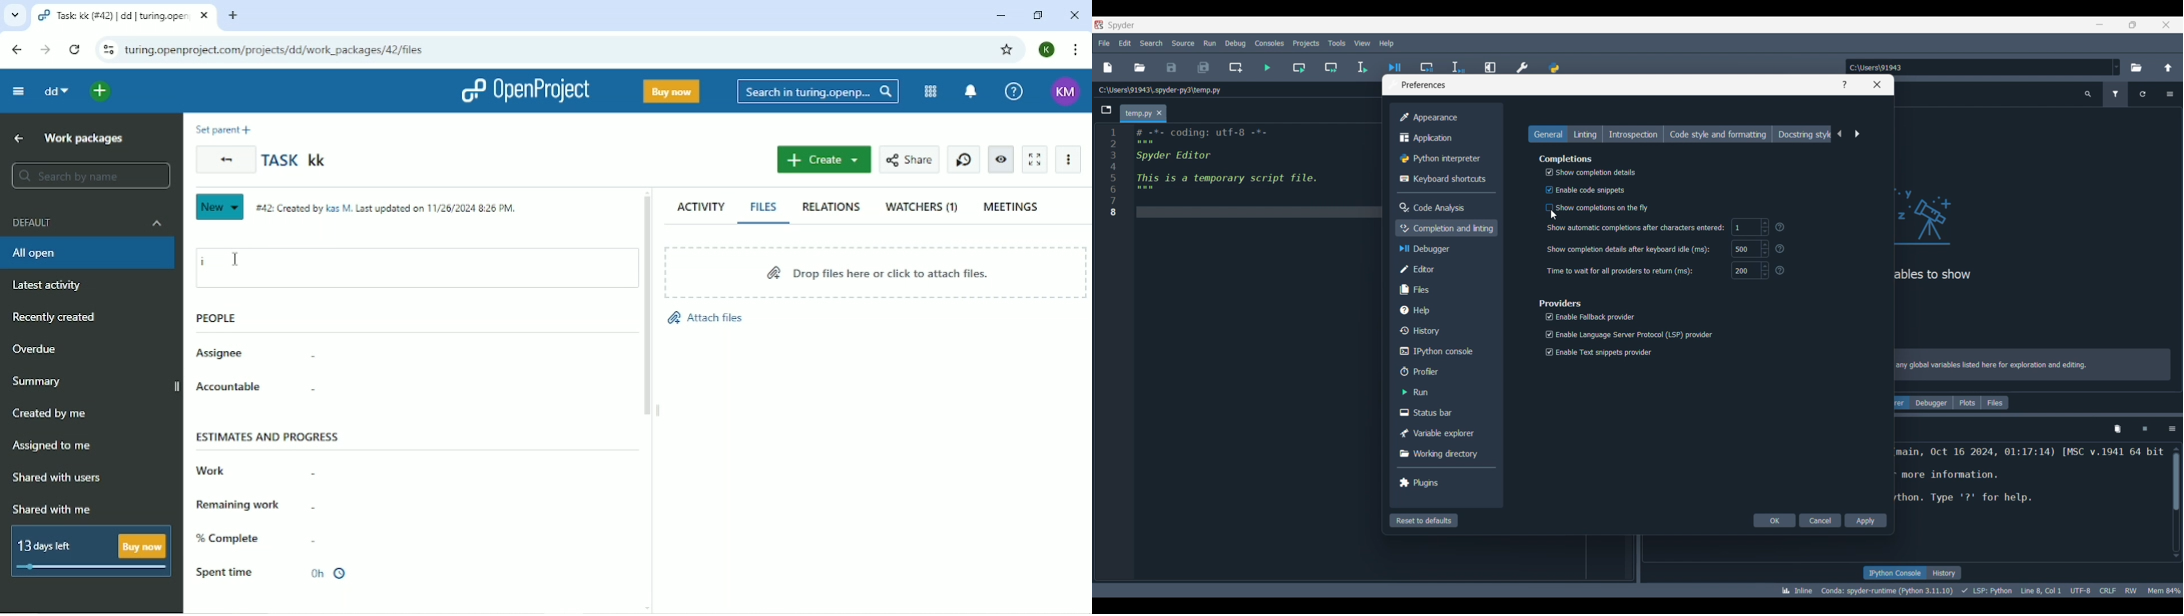  What do you see at coordinates (1783, 272) in the screenshot?
I see `?` at bounding box center [1783, 272].